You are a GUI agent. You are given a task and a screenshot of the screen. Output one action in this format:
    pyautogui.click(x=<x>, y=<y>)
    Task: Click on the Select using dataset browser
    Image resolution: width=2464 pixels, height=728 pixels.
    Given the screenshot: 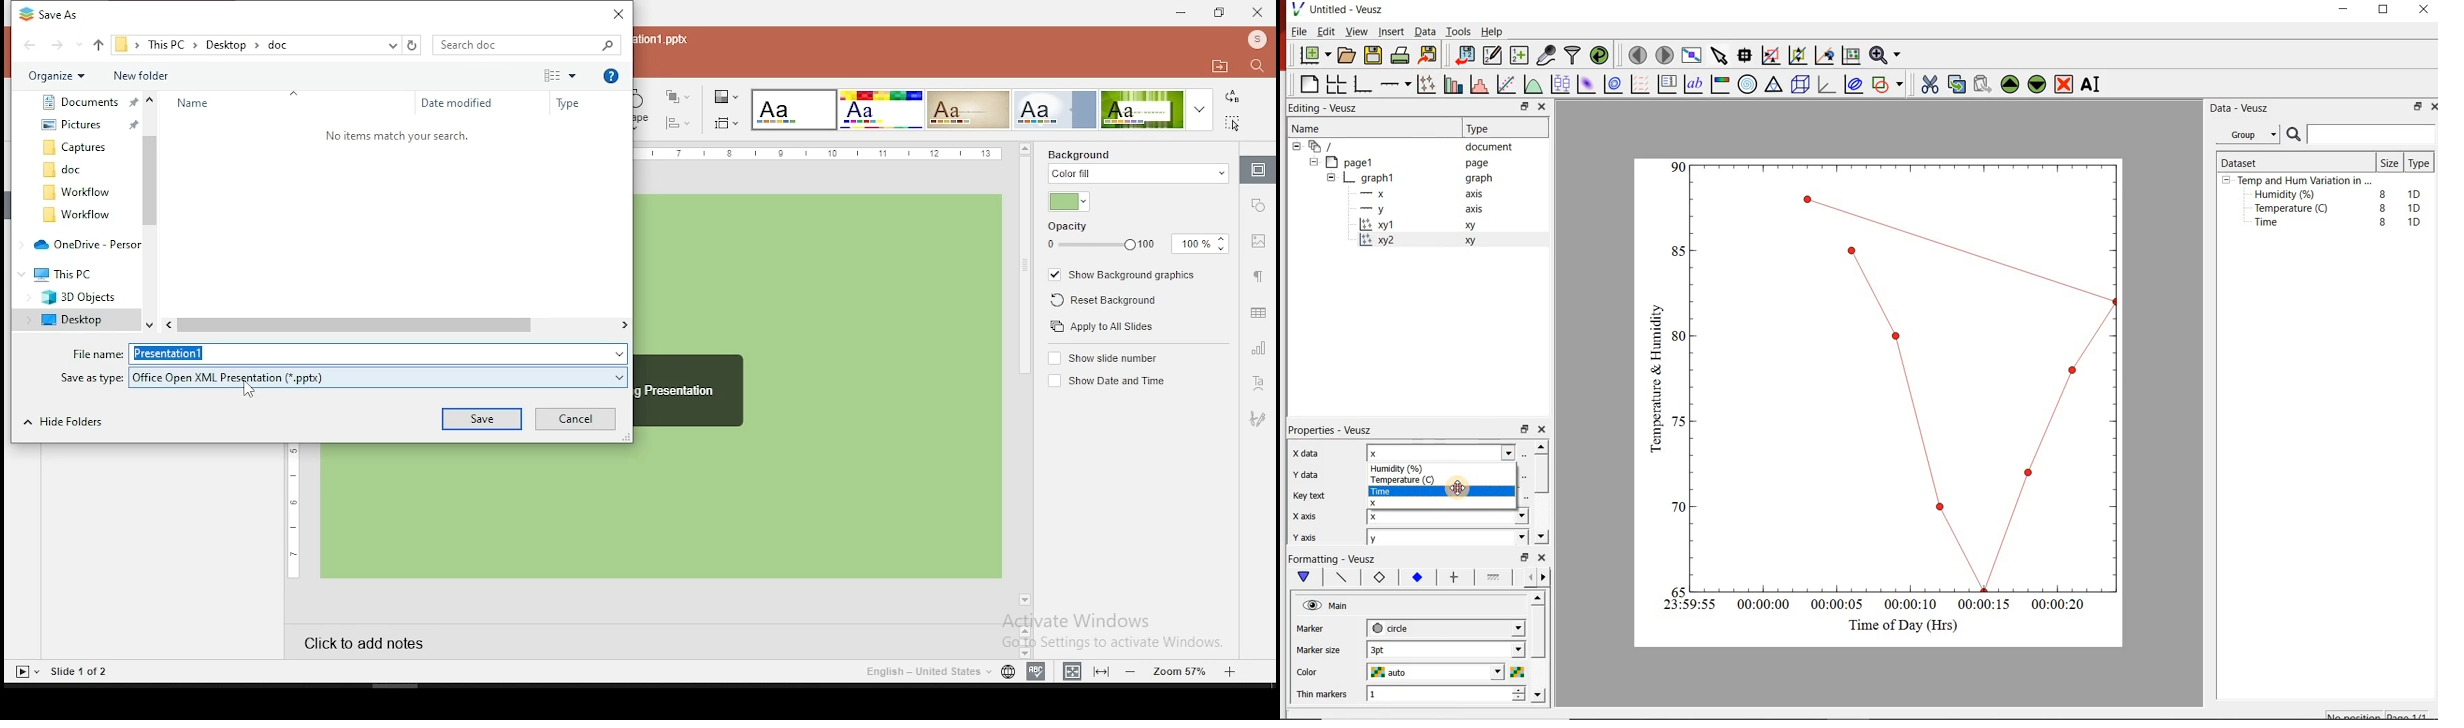 What is the action you would take?
    pyautogui.click(x=1525, y=474)
    